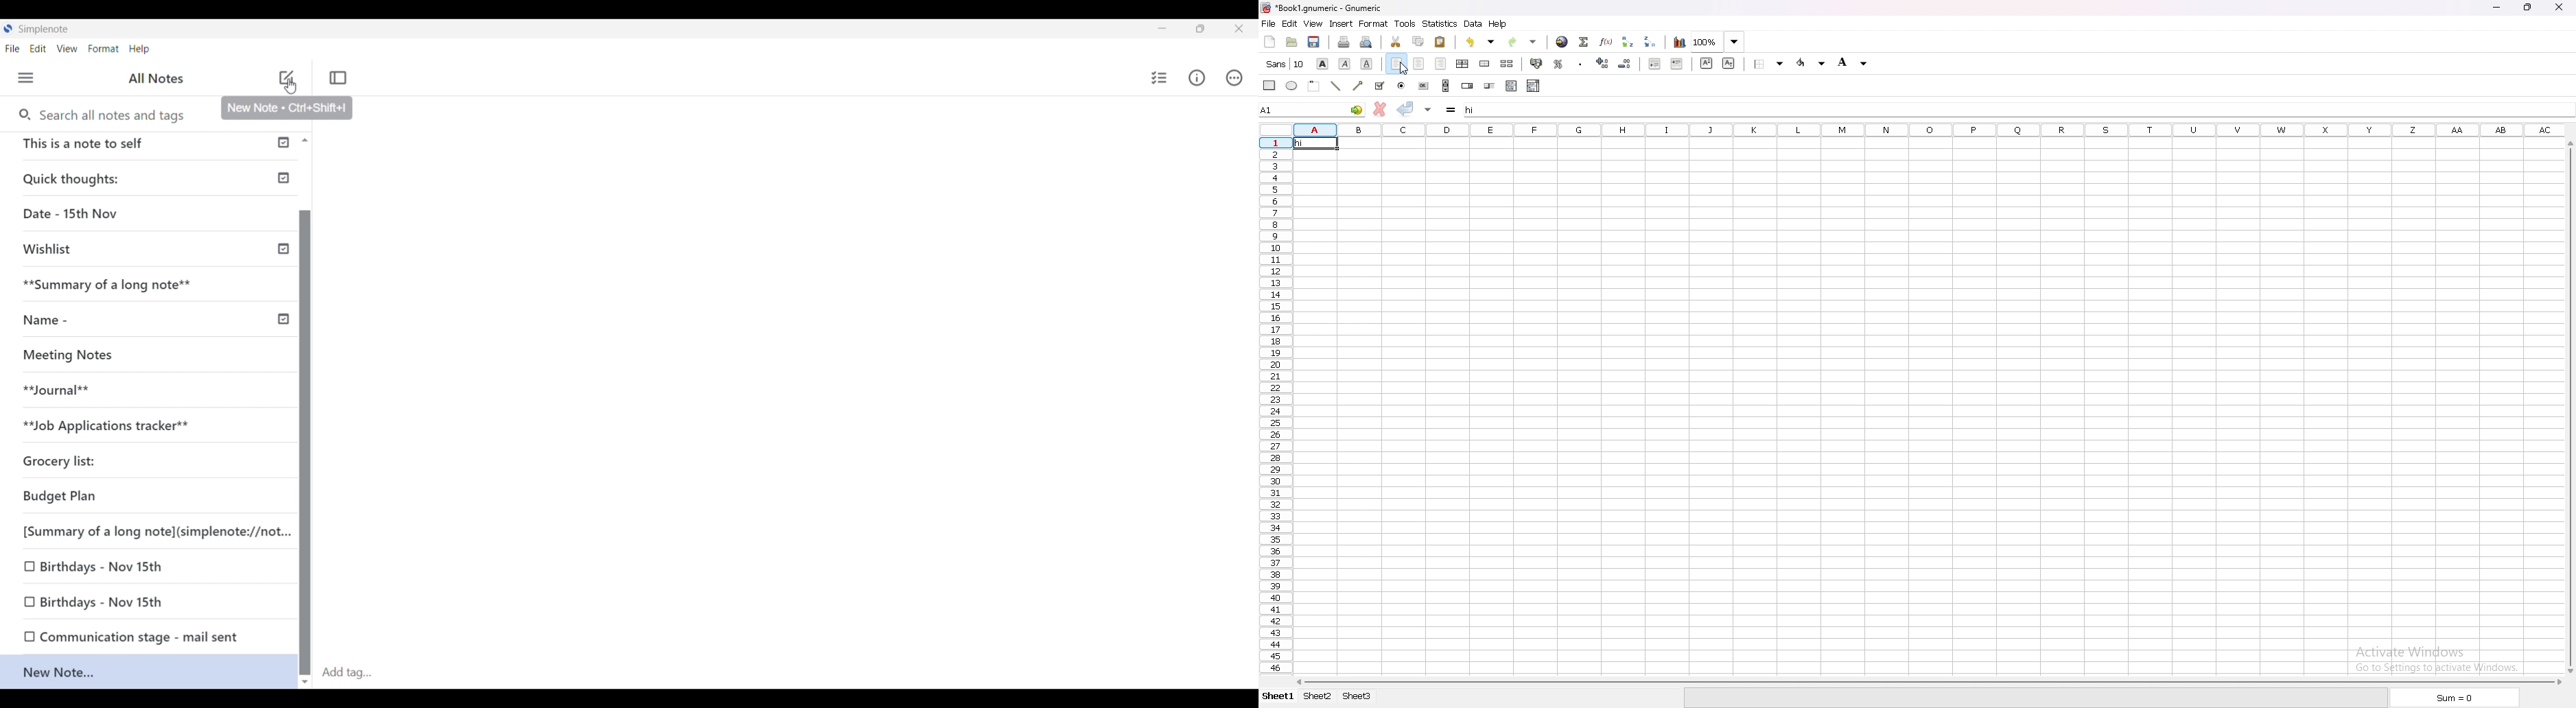 The height and width of the screenshot is (728, 2576). What do you see at coordinates (1285, 64) in the screenshot?
I see `font` at bounding box center [1285, 64].